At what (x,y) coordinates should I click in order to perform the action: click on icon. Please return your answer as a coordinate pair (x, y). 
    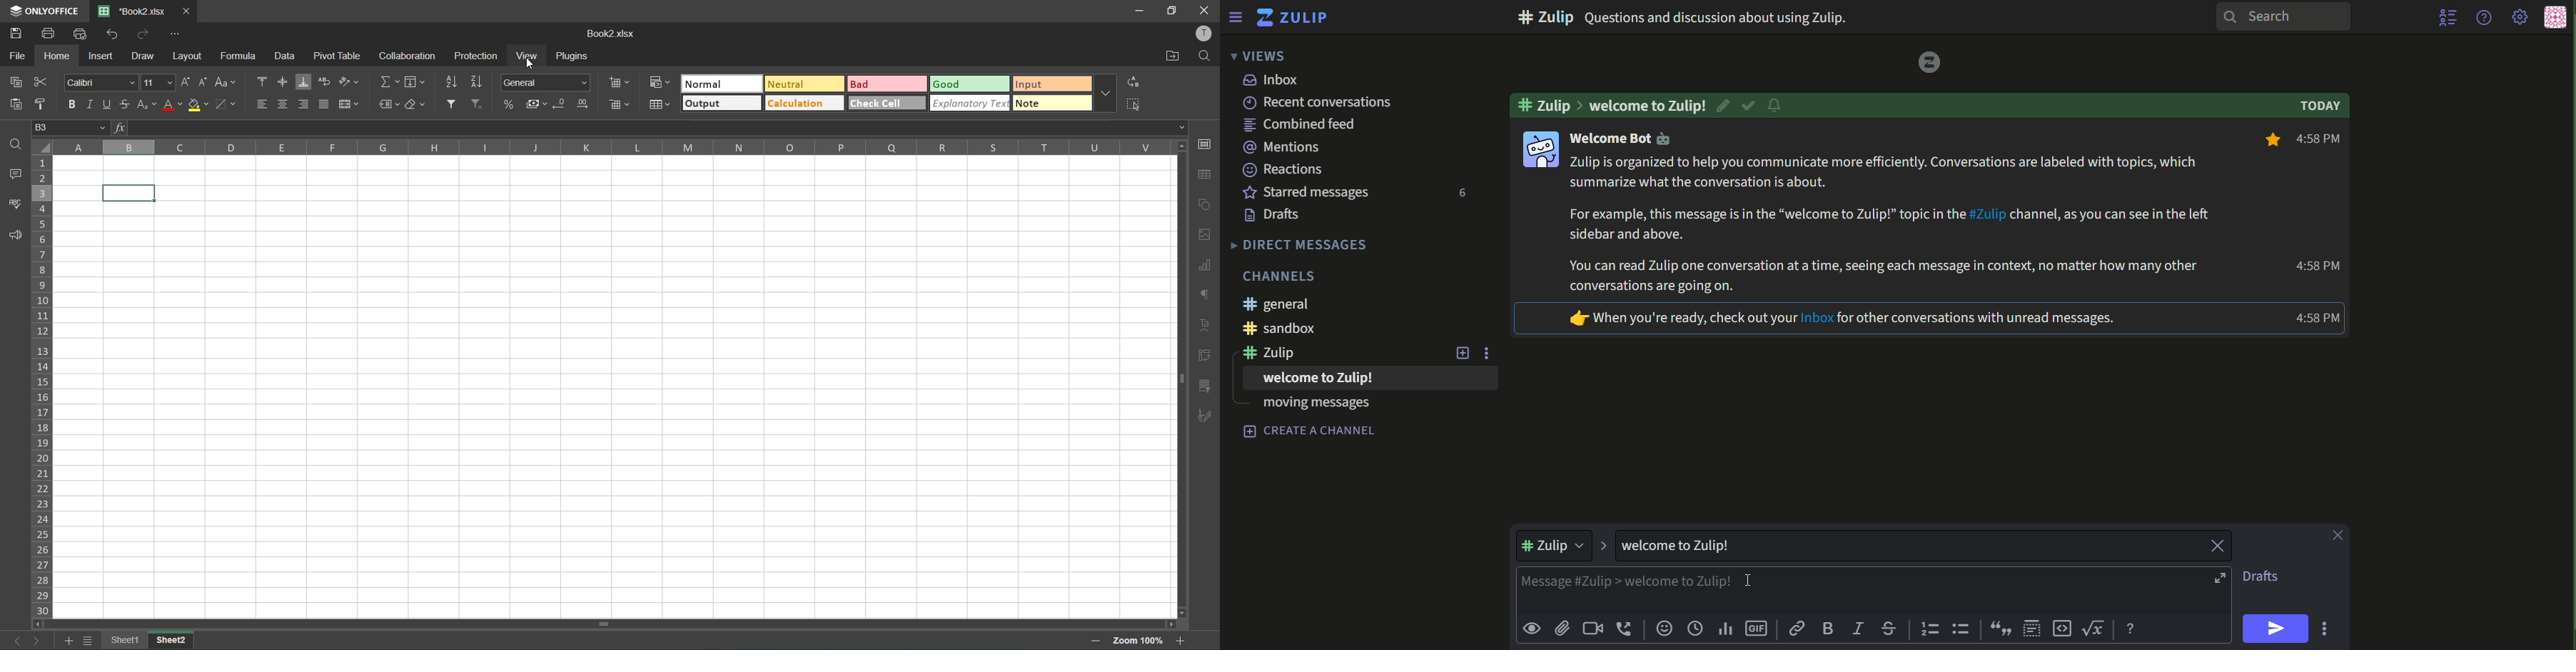
    Looking at the image, I should click on (1540, 149).